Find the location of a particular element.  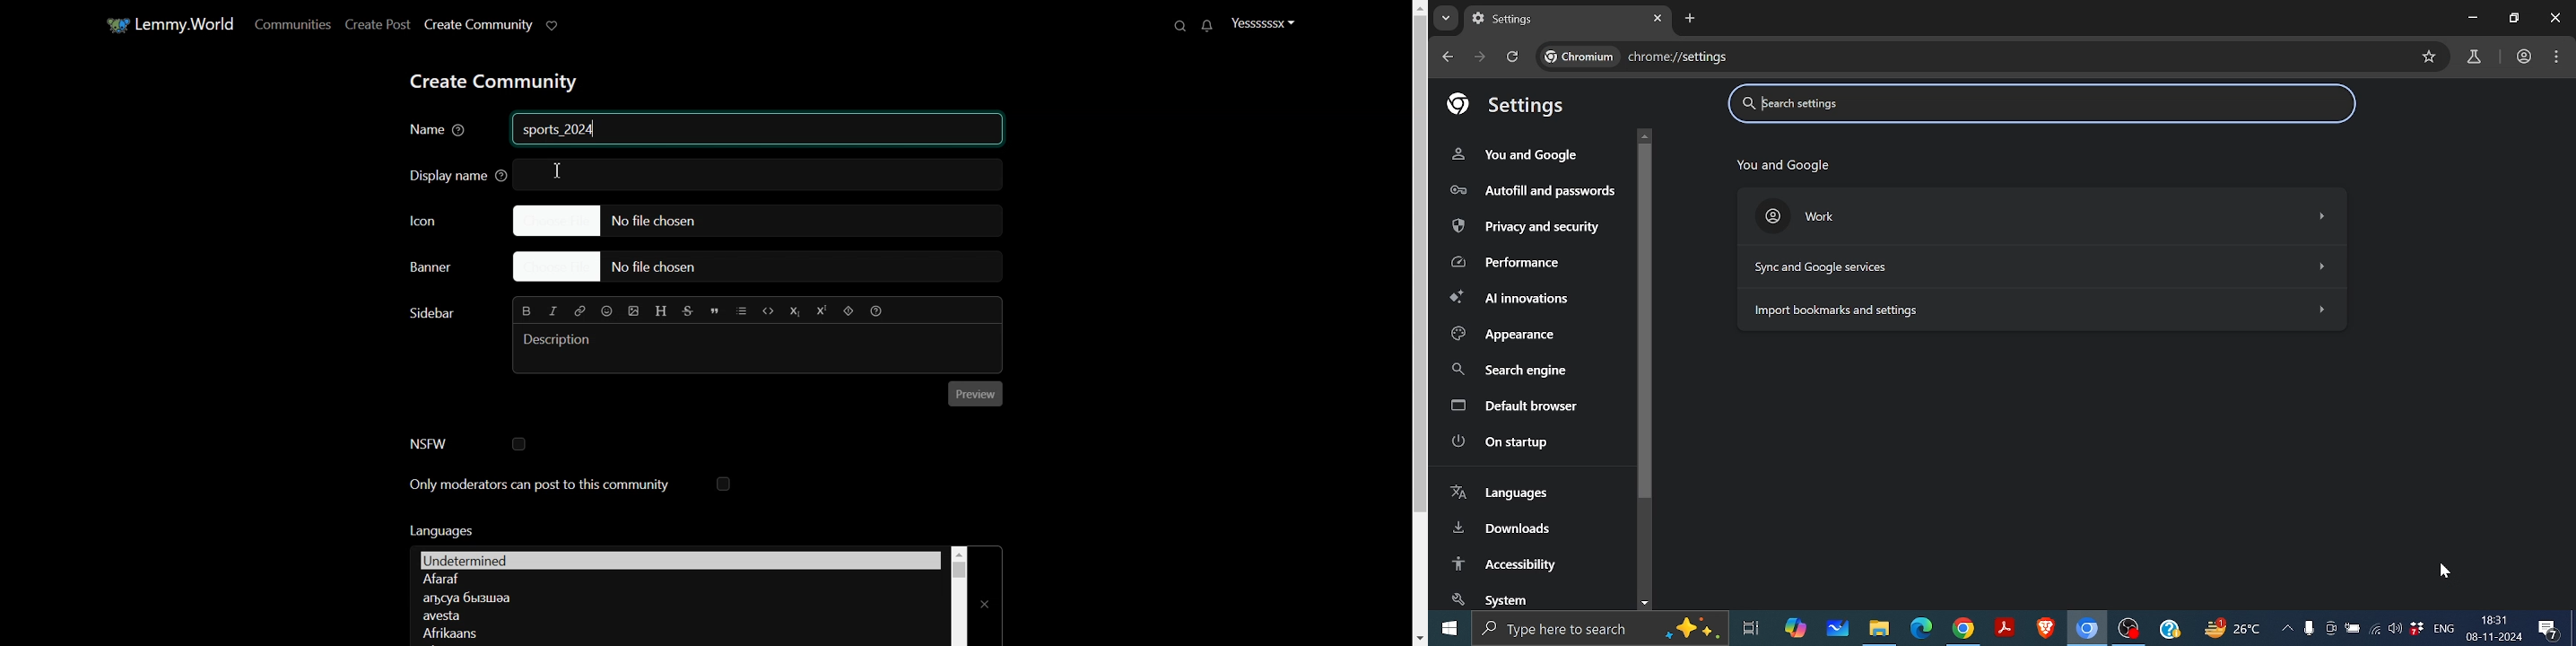

Text Cursor is located at coordinates (558, 171).